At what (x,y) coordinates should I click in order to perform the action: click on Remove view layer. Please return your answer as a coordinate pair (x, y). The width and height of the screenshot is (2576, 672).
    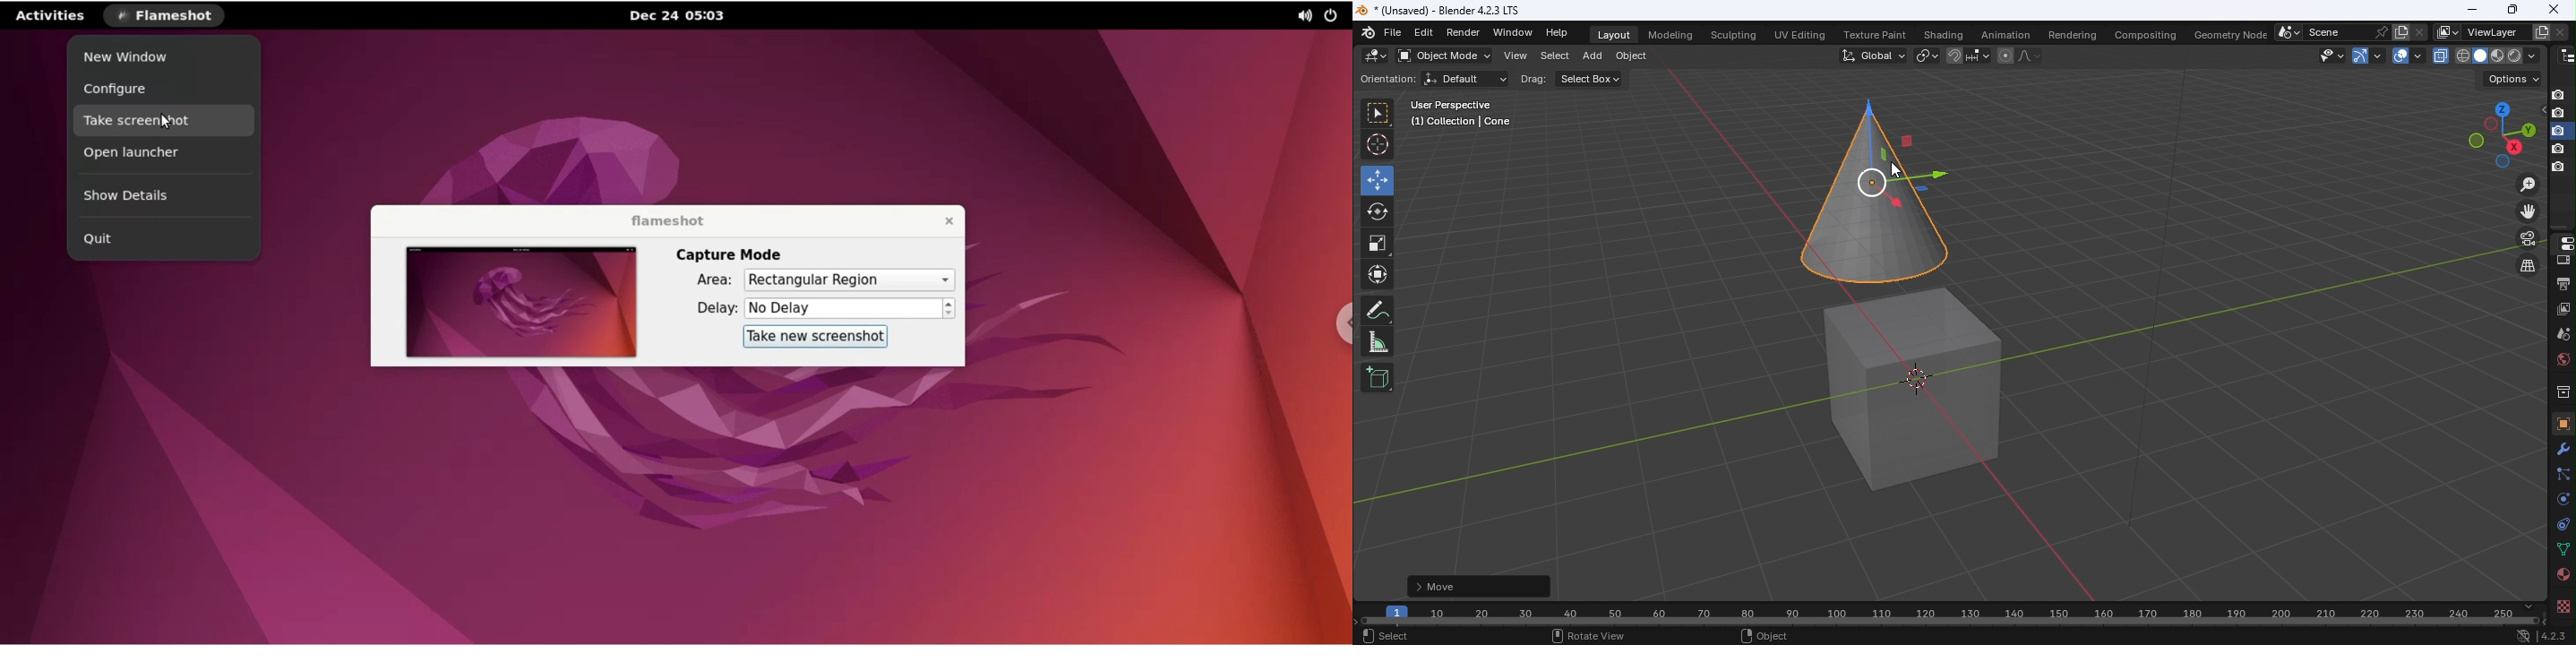
    Looking at the image, I should click on (2560, 30).